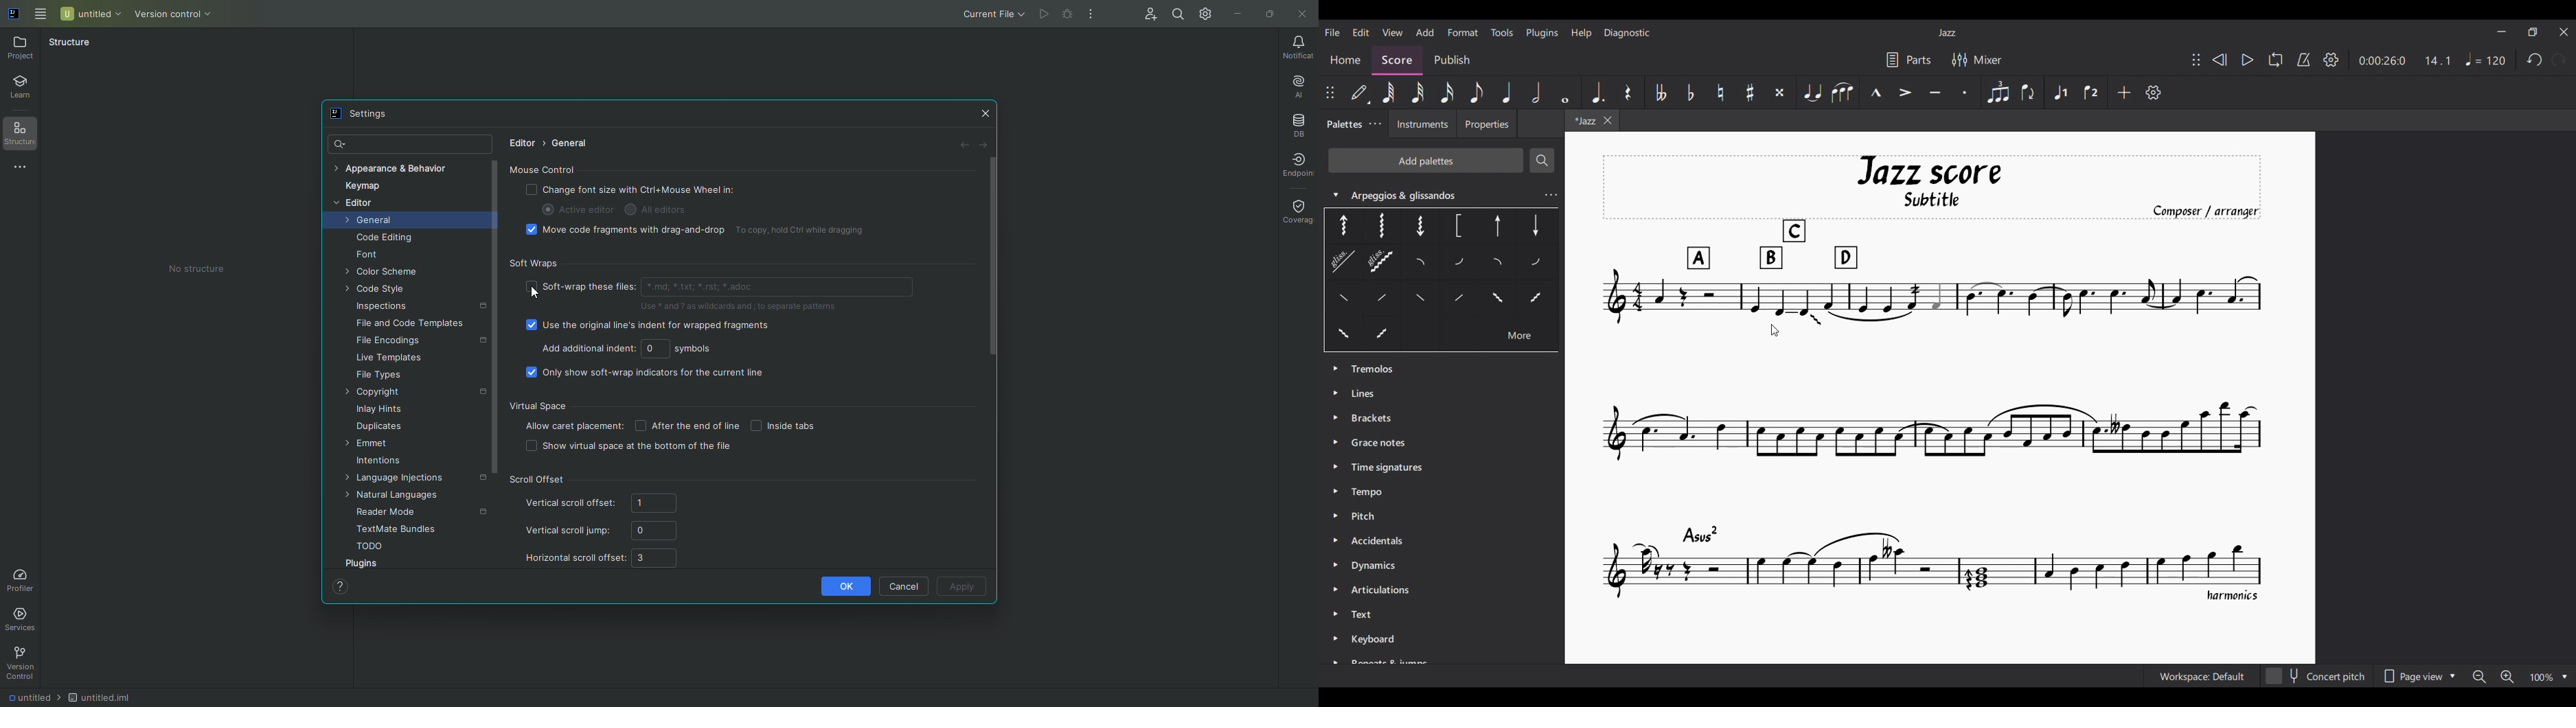 This screenshot has height=728, width=2576. What do you see at coordinates (2247, 60) in the screenshot?
I see `Play` at bounding box center [2247, 60].